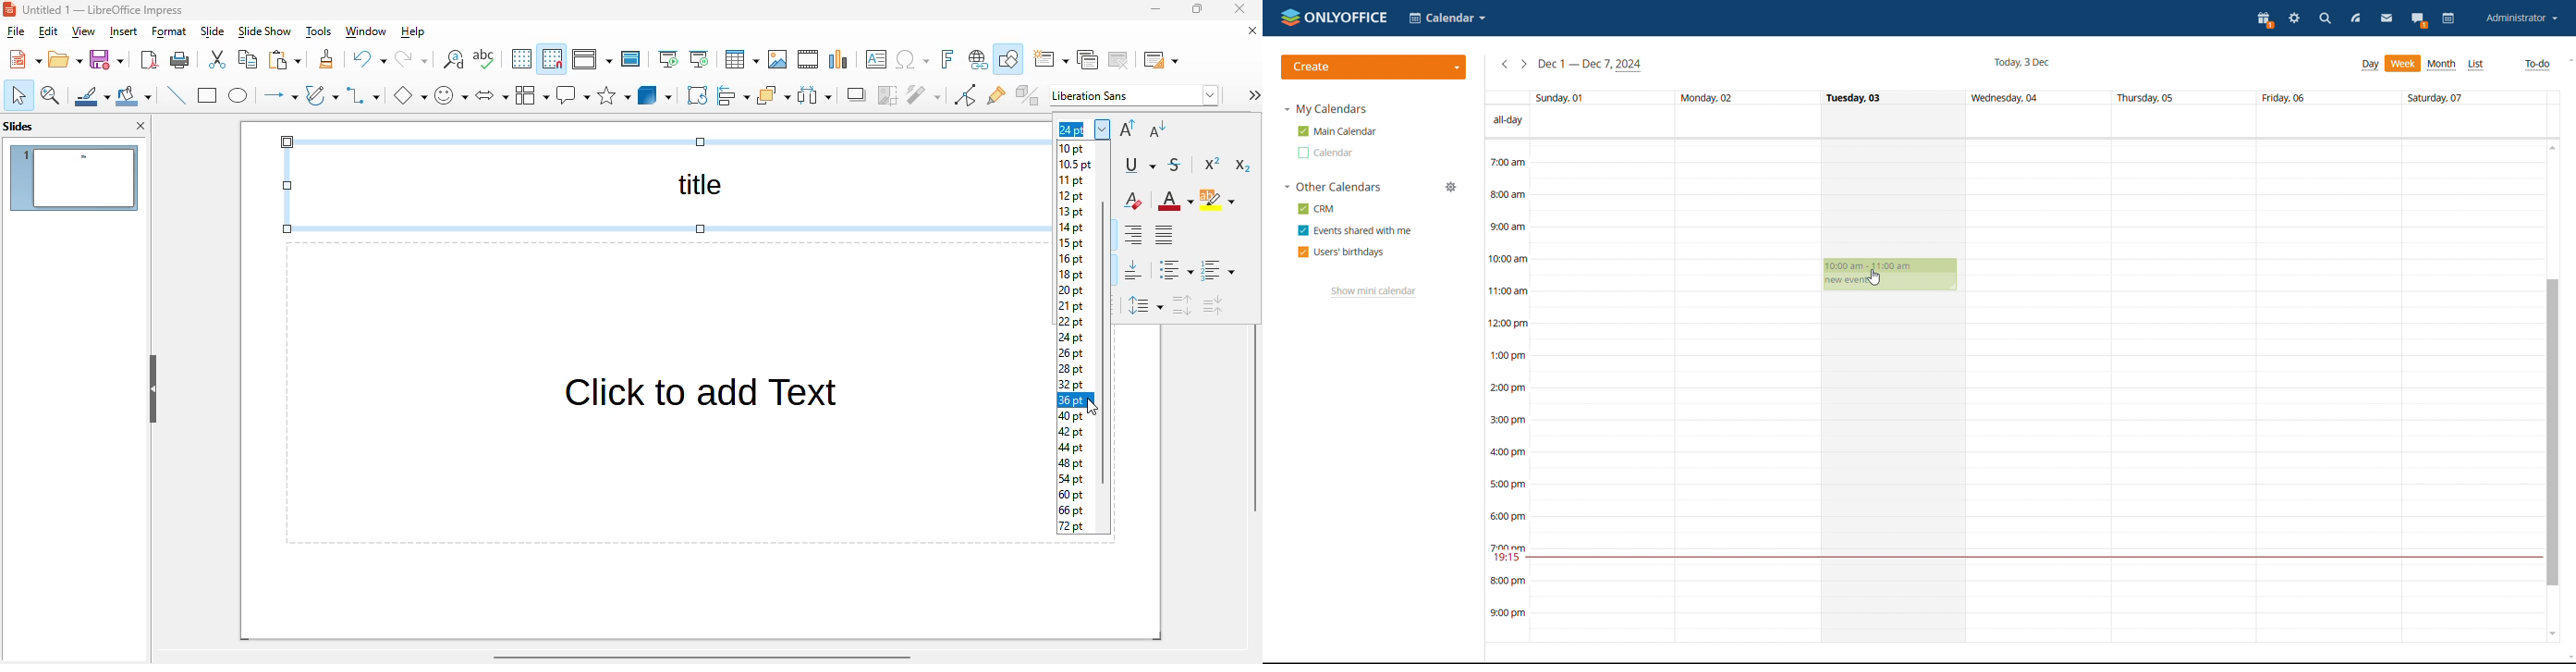  I want to click on font color, so click(1177, 201).